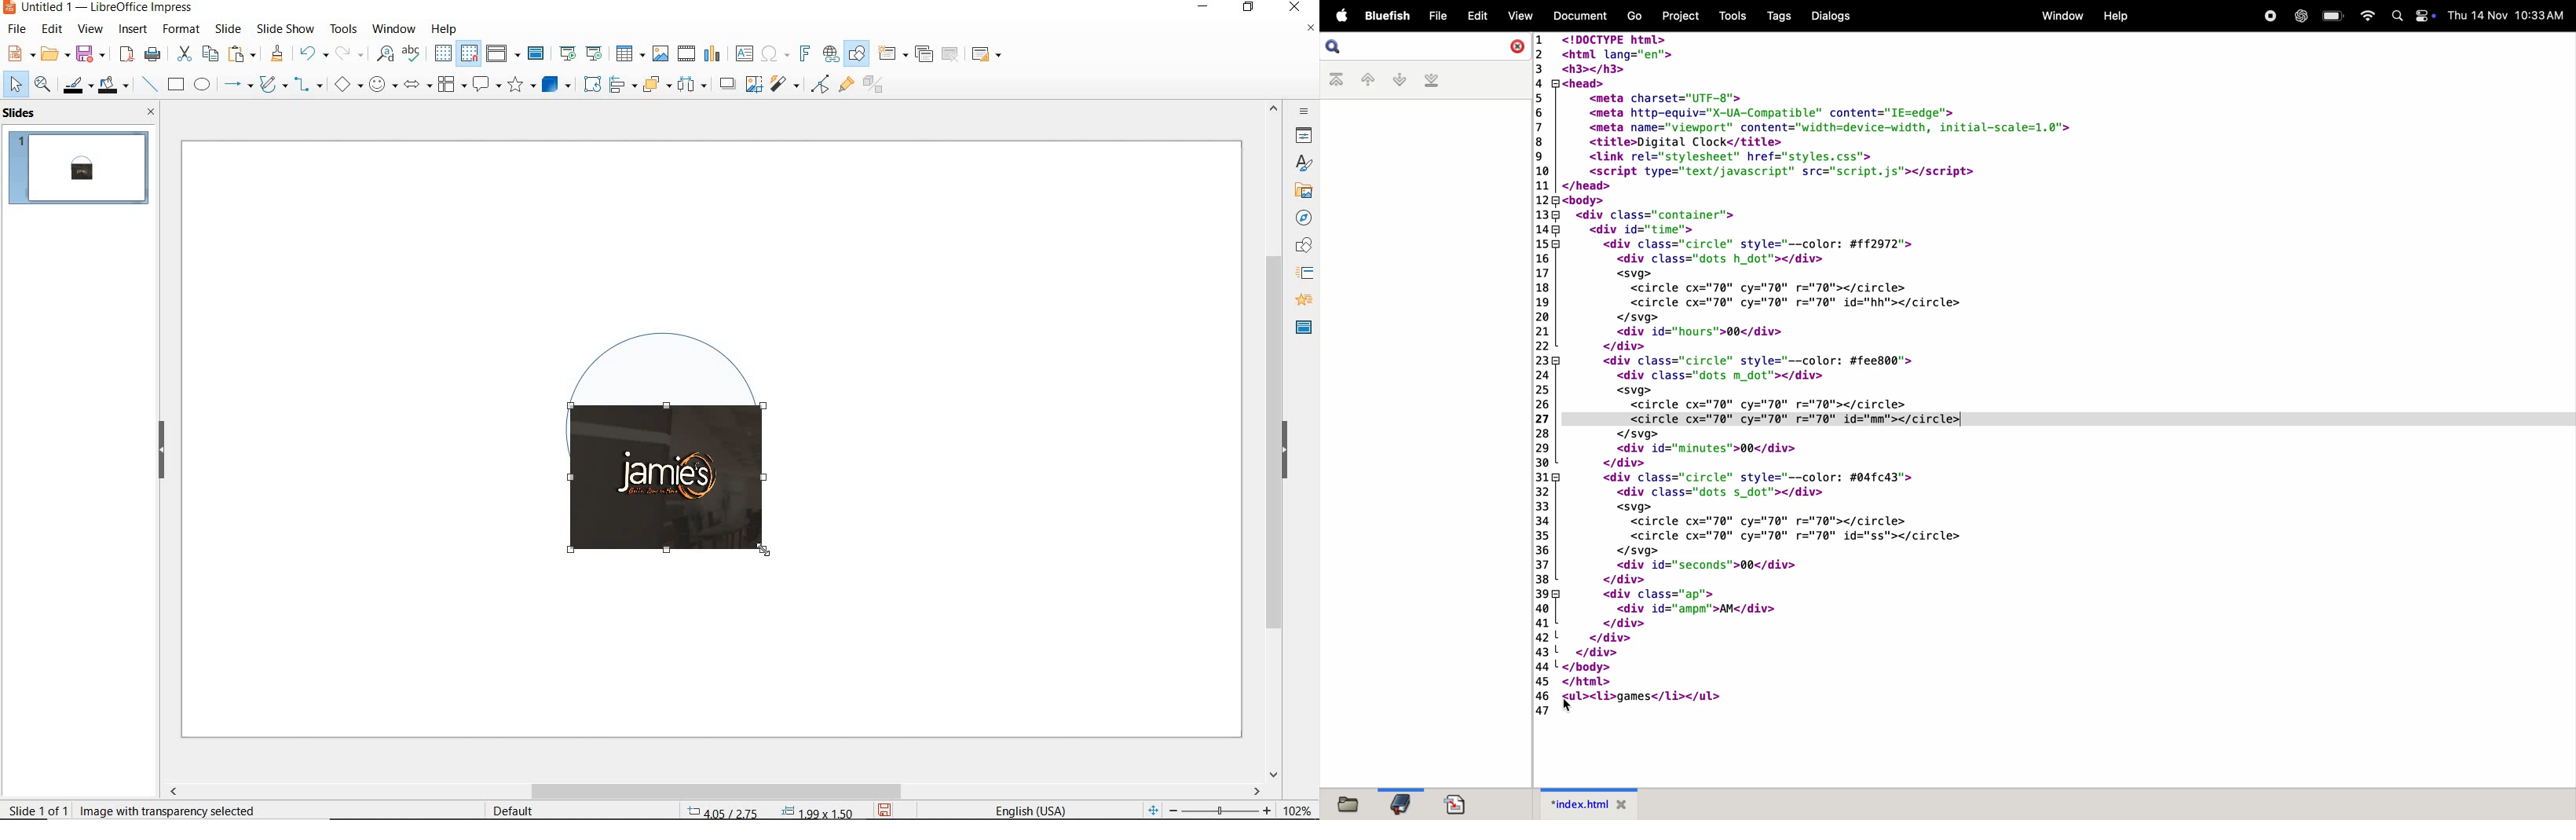 Image resolution: width=2576 pixels, height=840 pixels. What do you see at coordinates (174, 86) in the screenshot?
I see `rectangle` at bounding box center [174, 86].